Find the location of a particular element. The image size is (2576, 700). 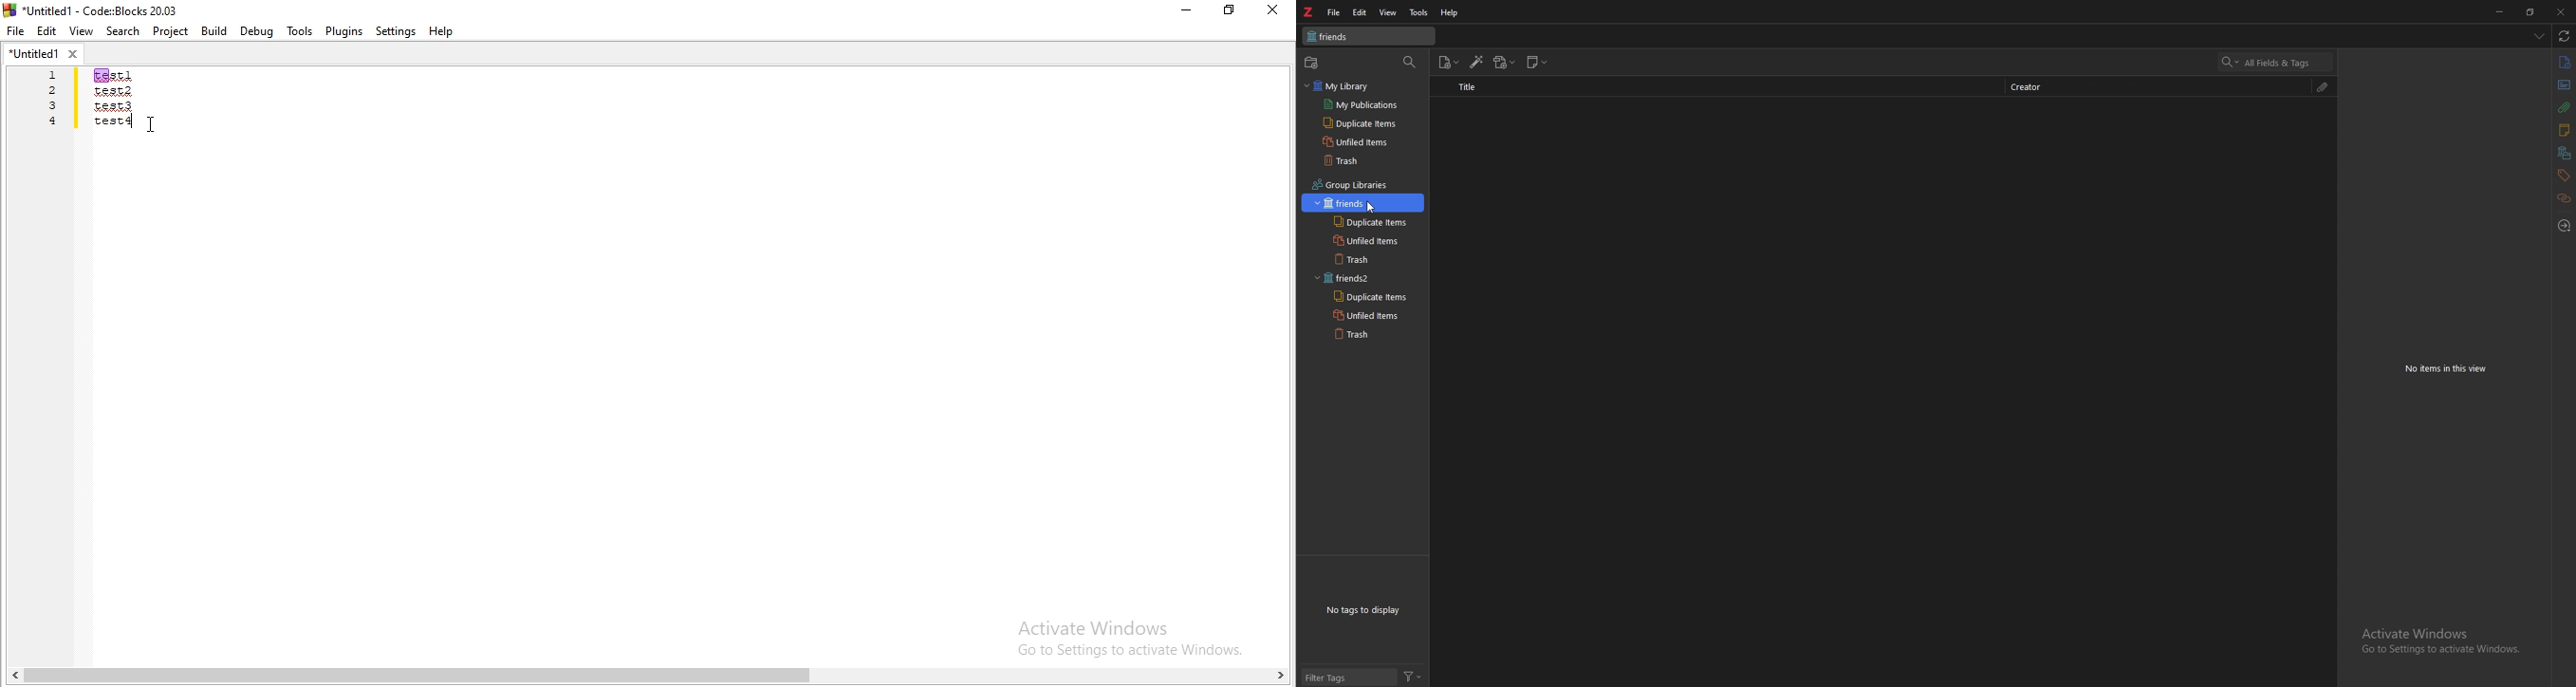

add attachment is located at coordinates (1504, 62).